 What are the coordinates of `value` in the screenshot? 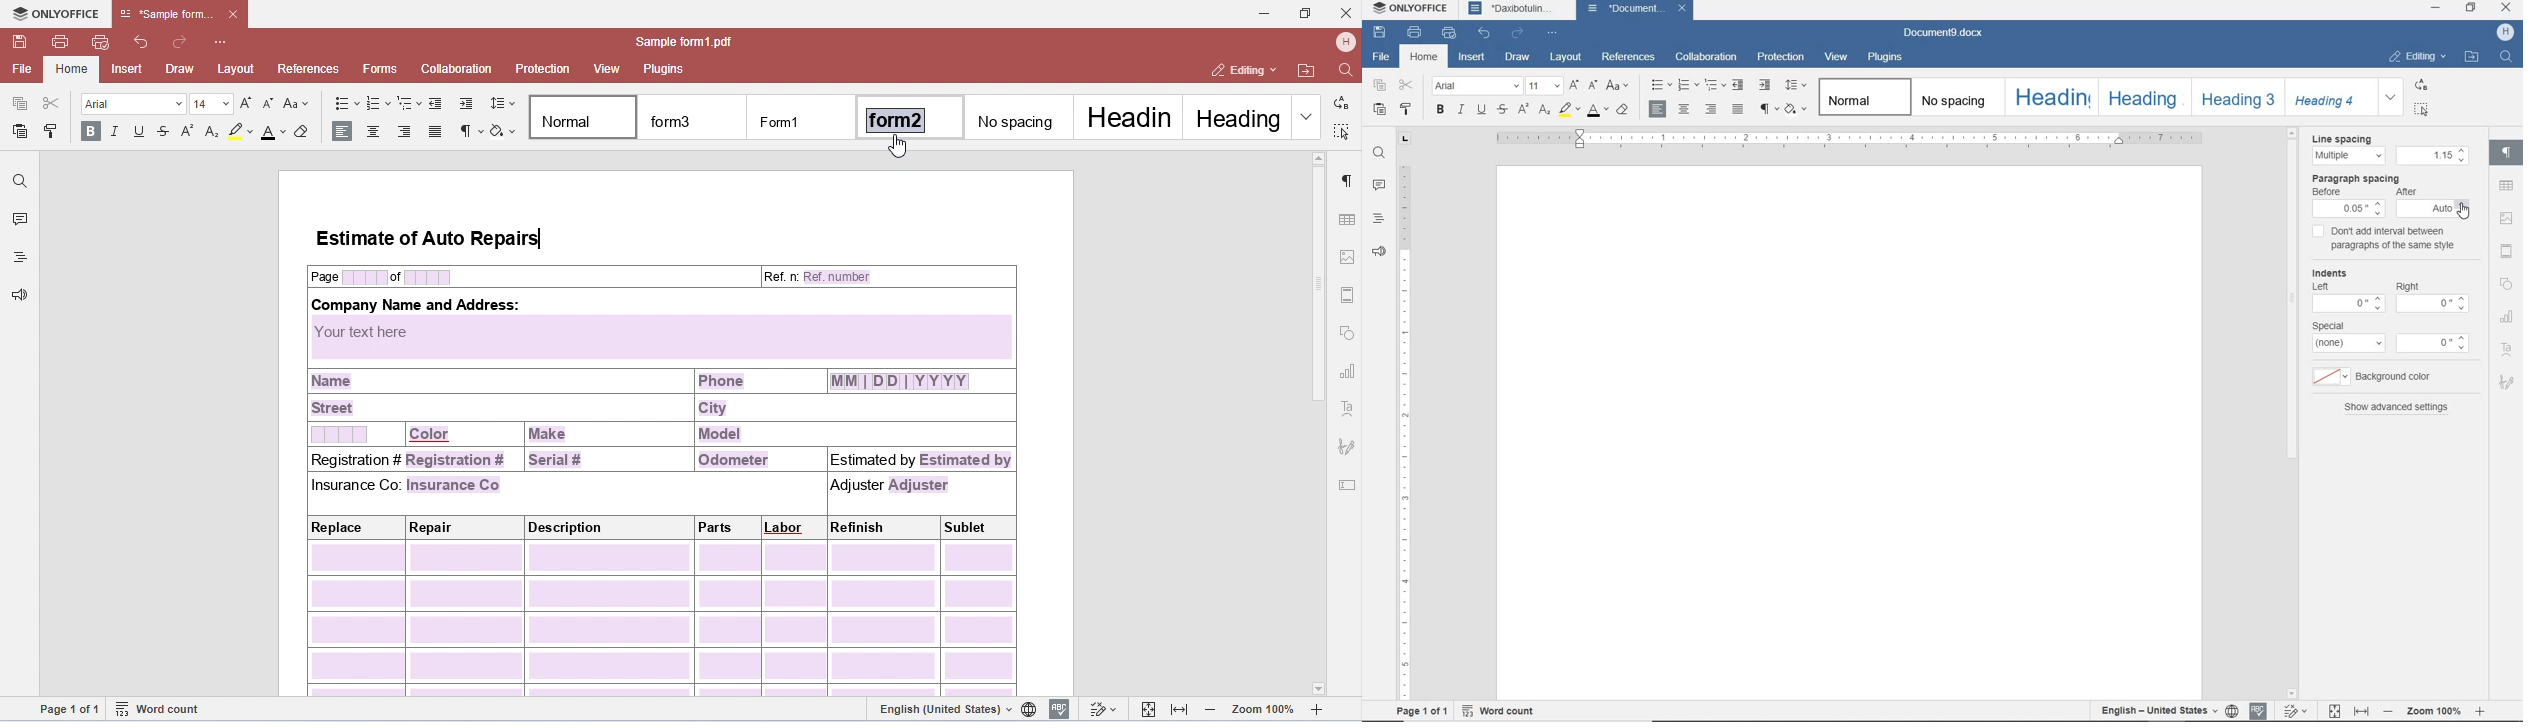 It's located at (2349, 304).